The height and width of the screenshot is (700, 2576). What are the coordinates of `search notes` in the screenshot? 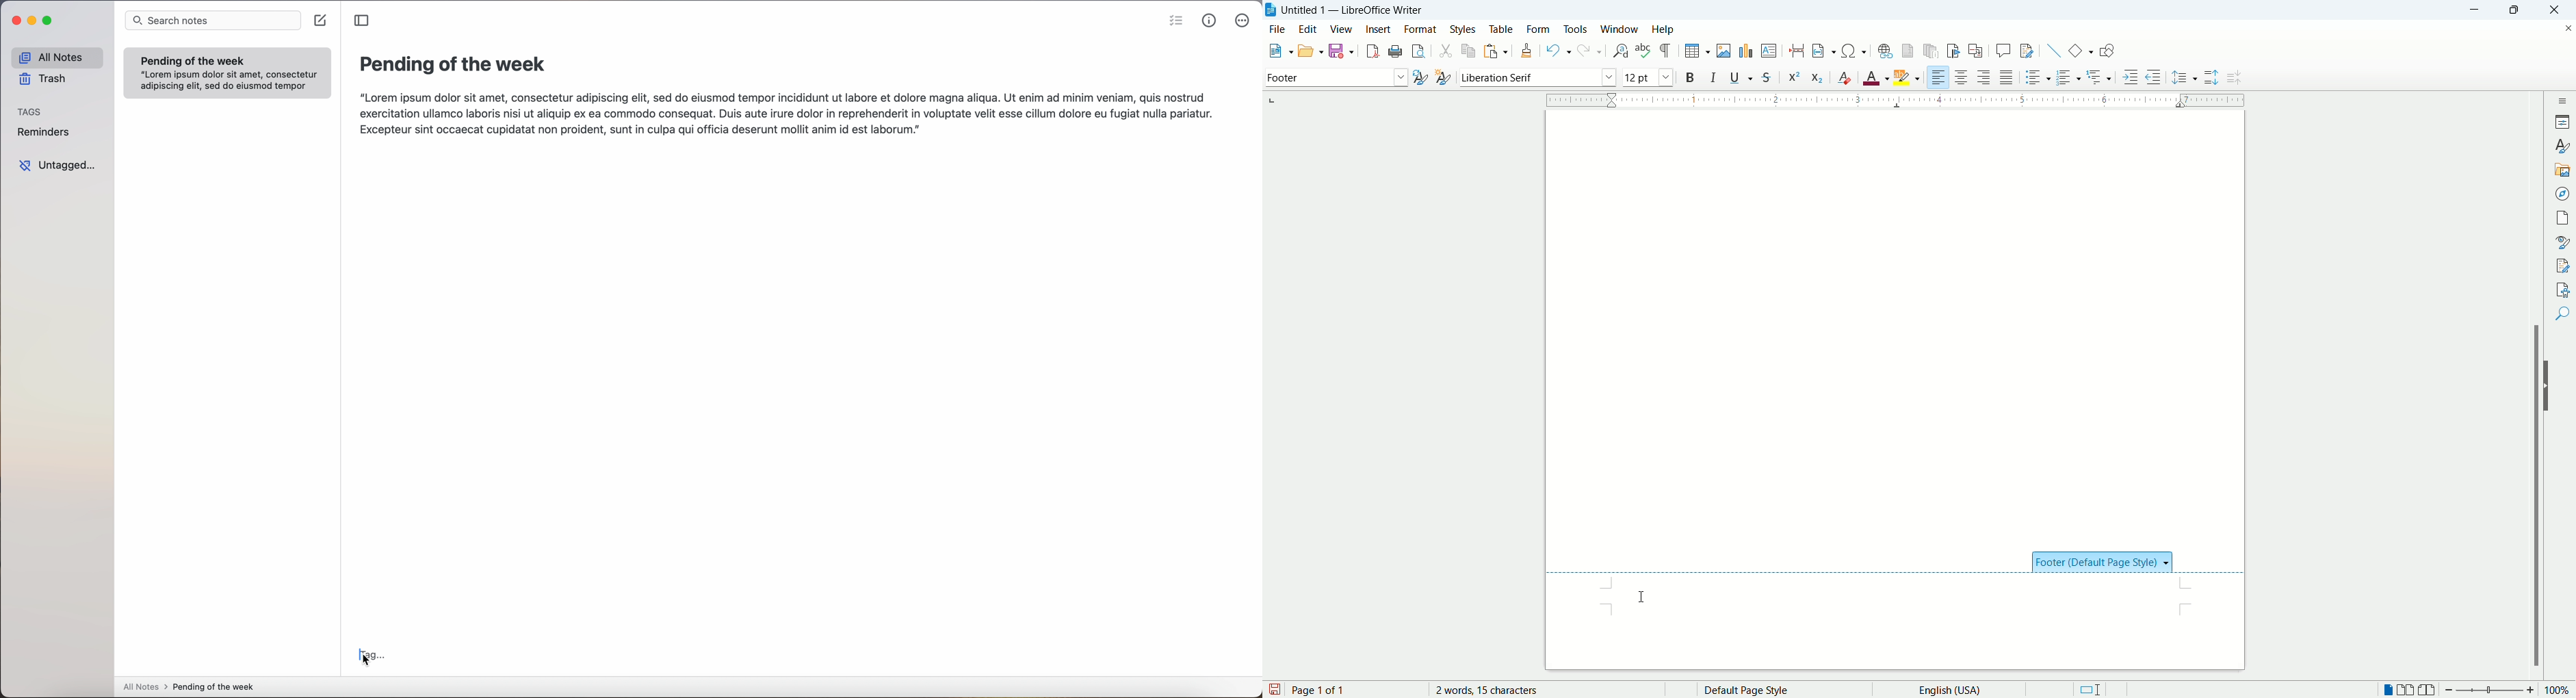 It's located at (214, 20).